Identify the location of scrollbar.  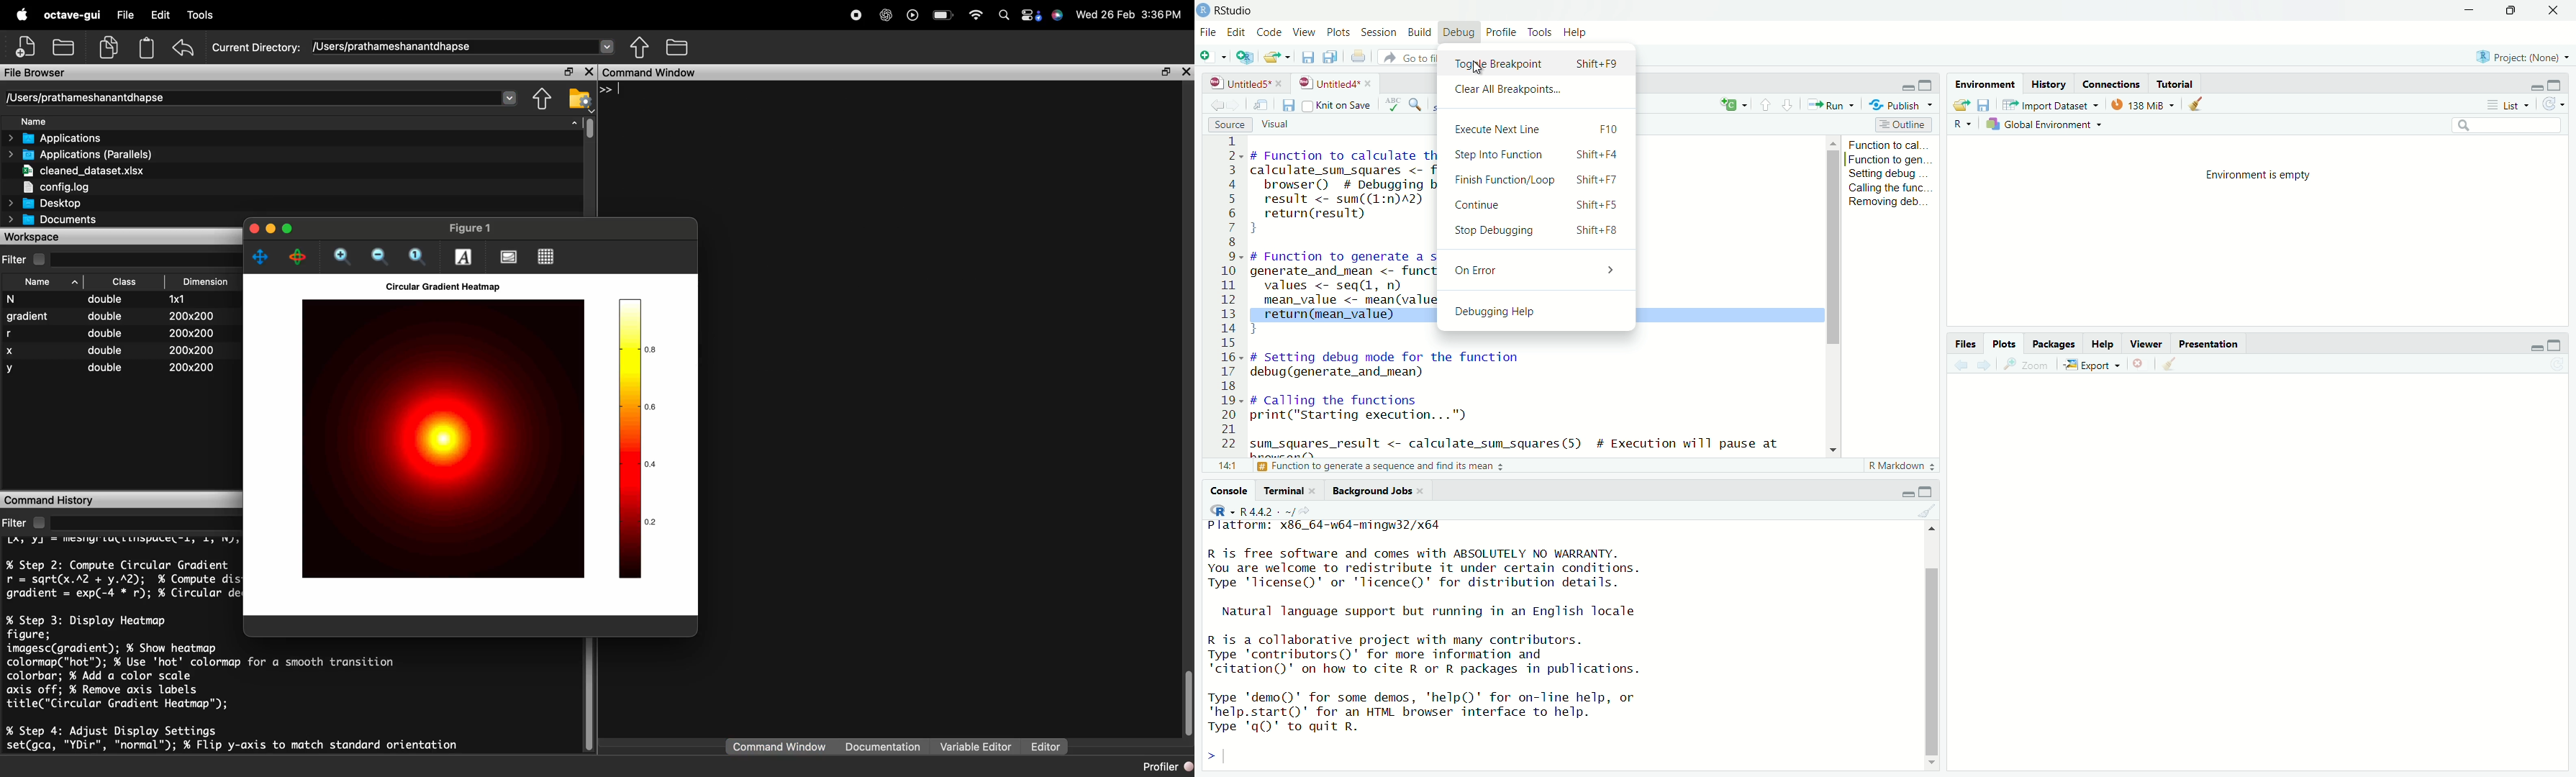
(1832, 294).